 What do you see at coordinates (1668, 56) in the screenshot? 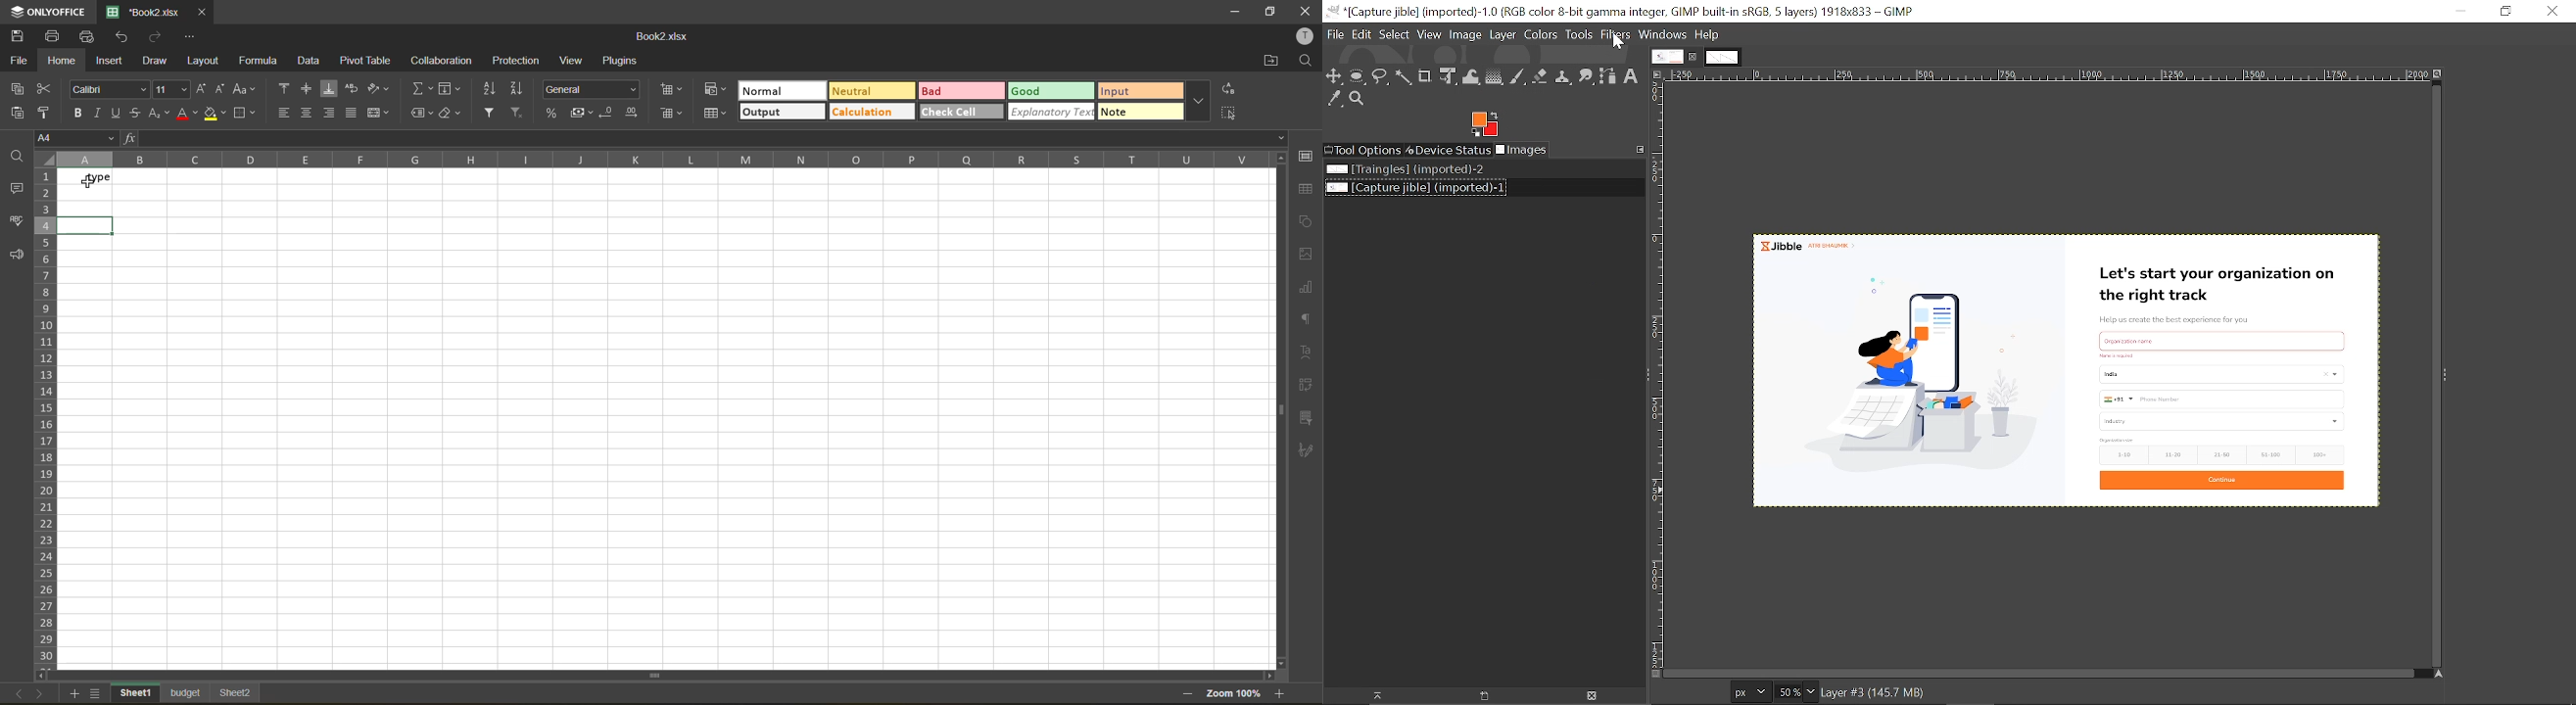
I see `Current tab` at bounding box center [1668, 56].